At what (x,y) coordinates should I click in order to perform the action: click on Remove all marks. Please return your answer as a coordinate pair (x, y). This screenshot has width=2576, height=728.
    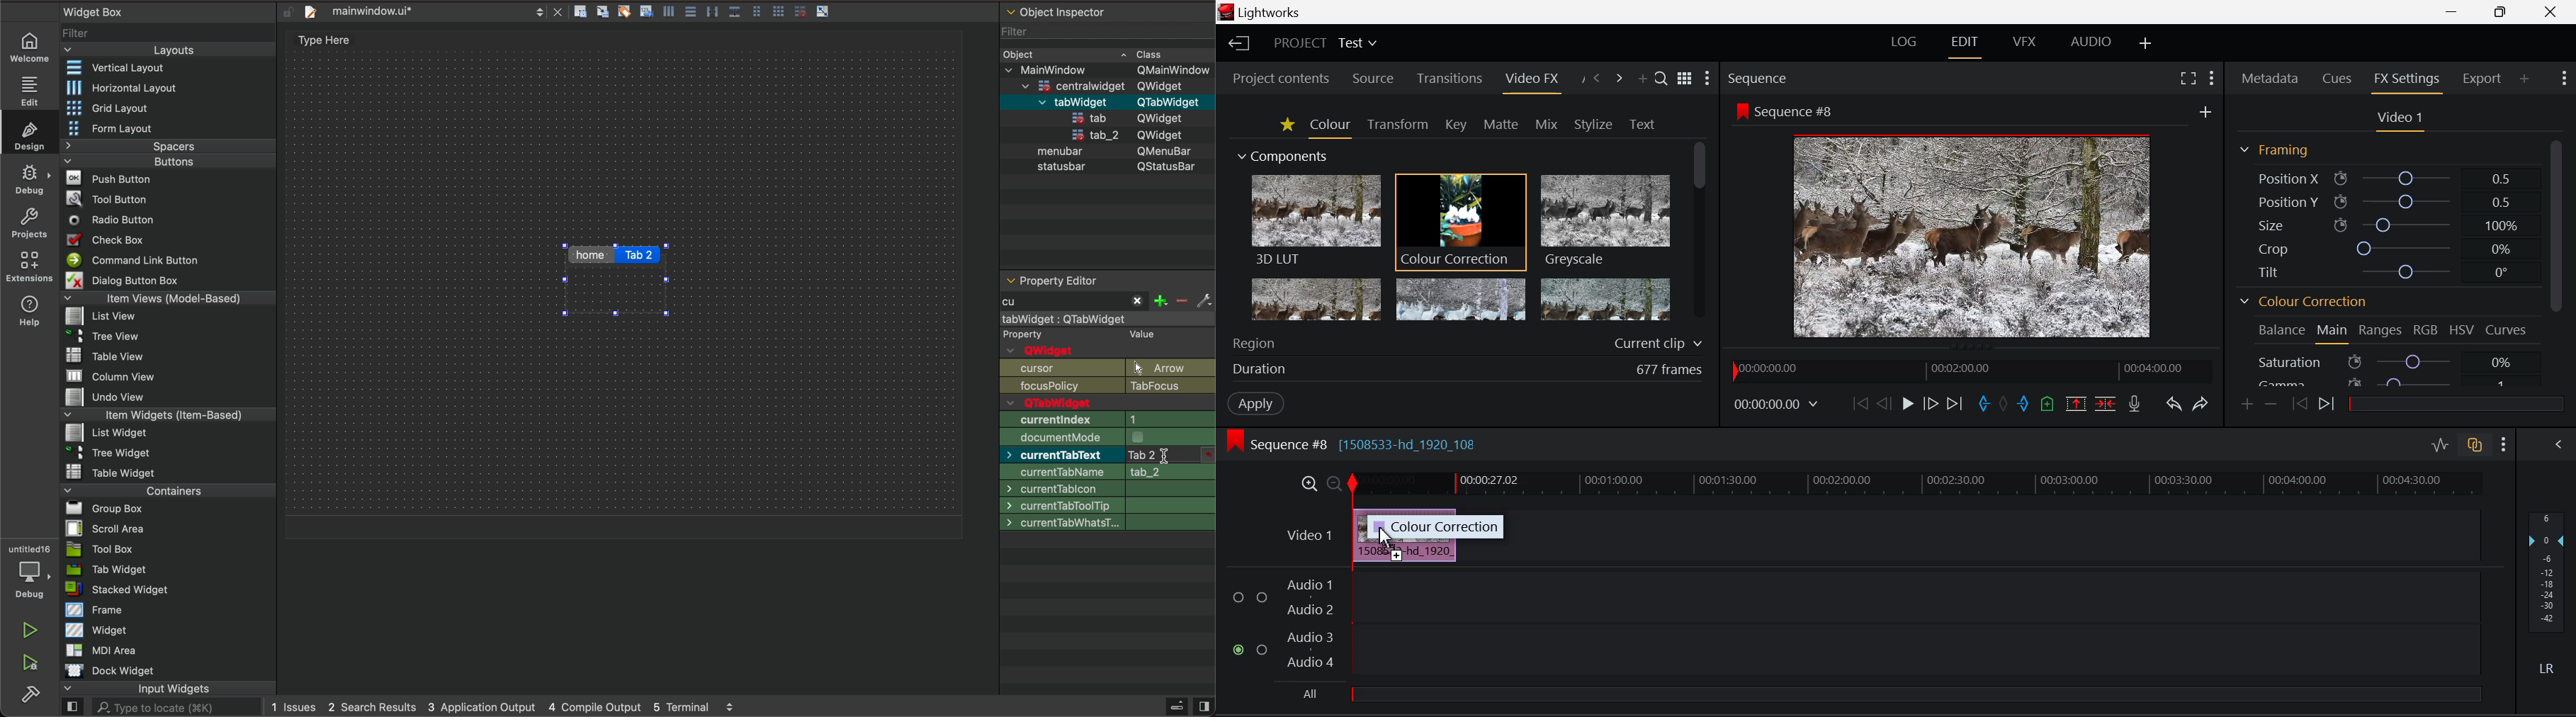
    Looking at the image, I should click on (2003, 404).